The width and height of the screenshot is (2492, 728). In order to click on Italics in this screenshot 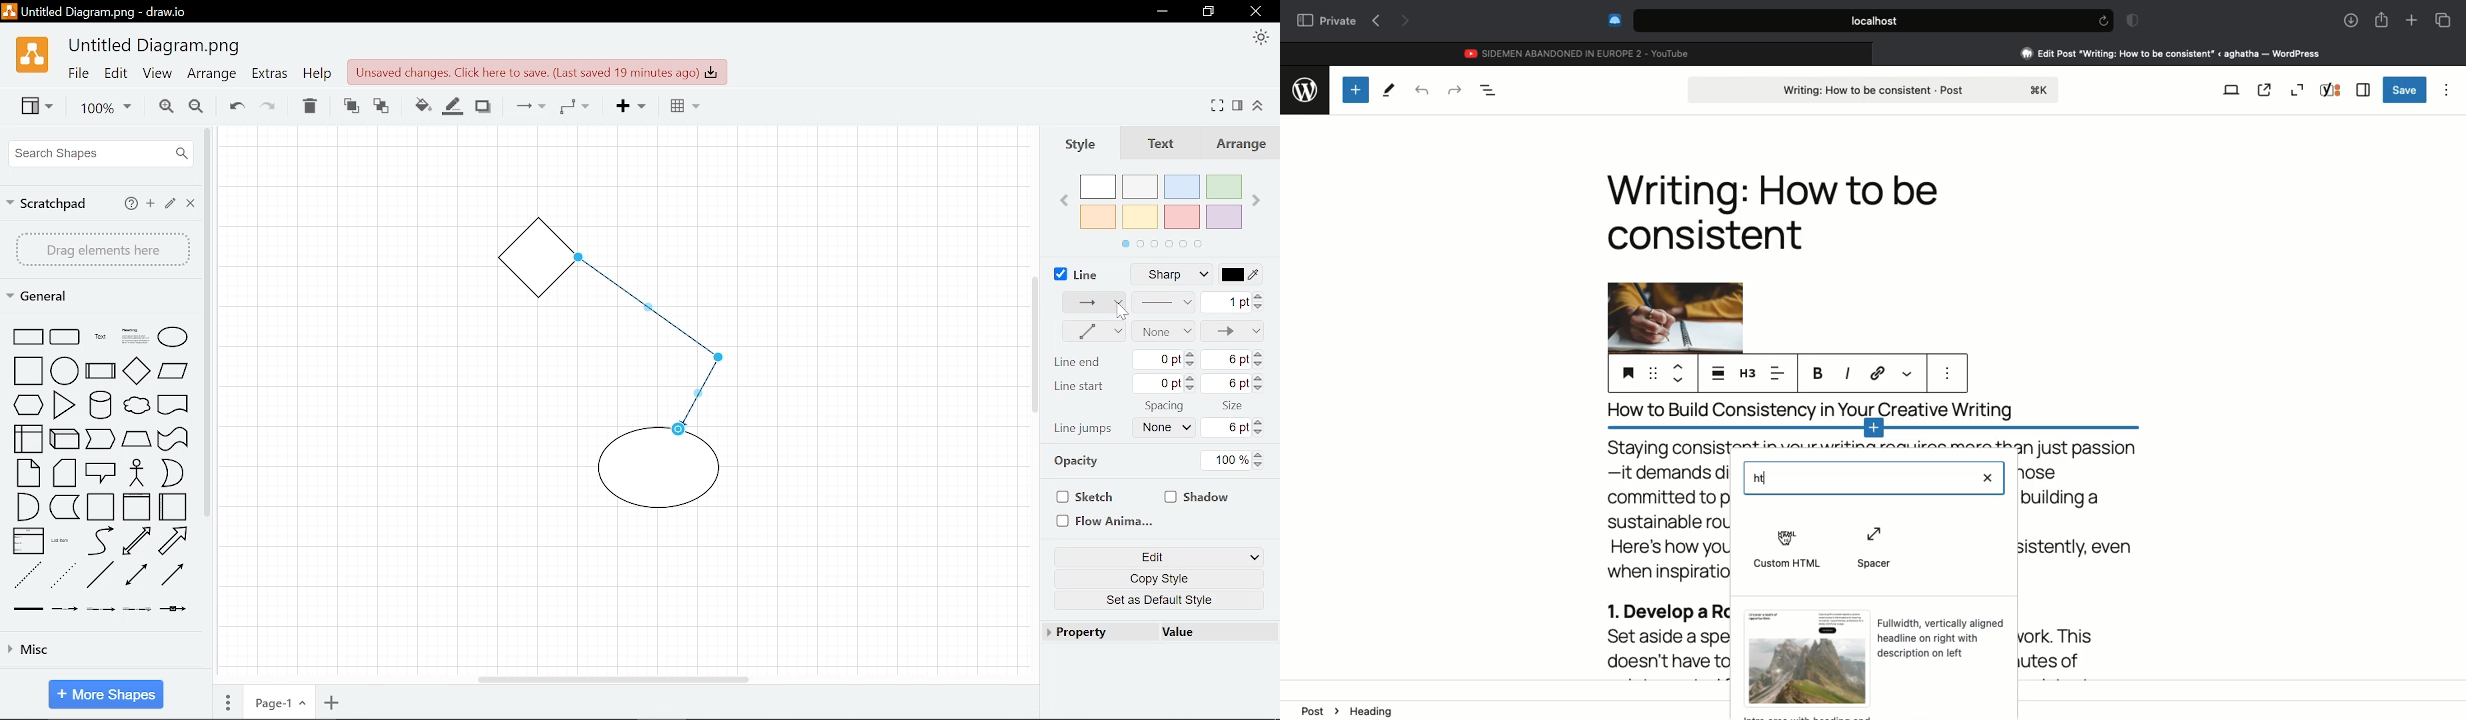, I will do `click(1848, 374)`.